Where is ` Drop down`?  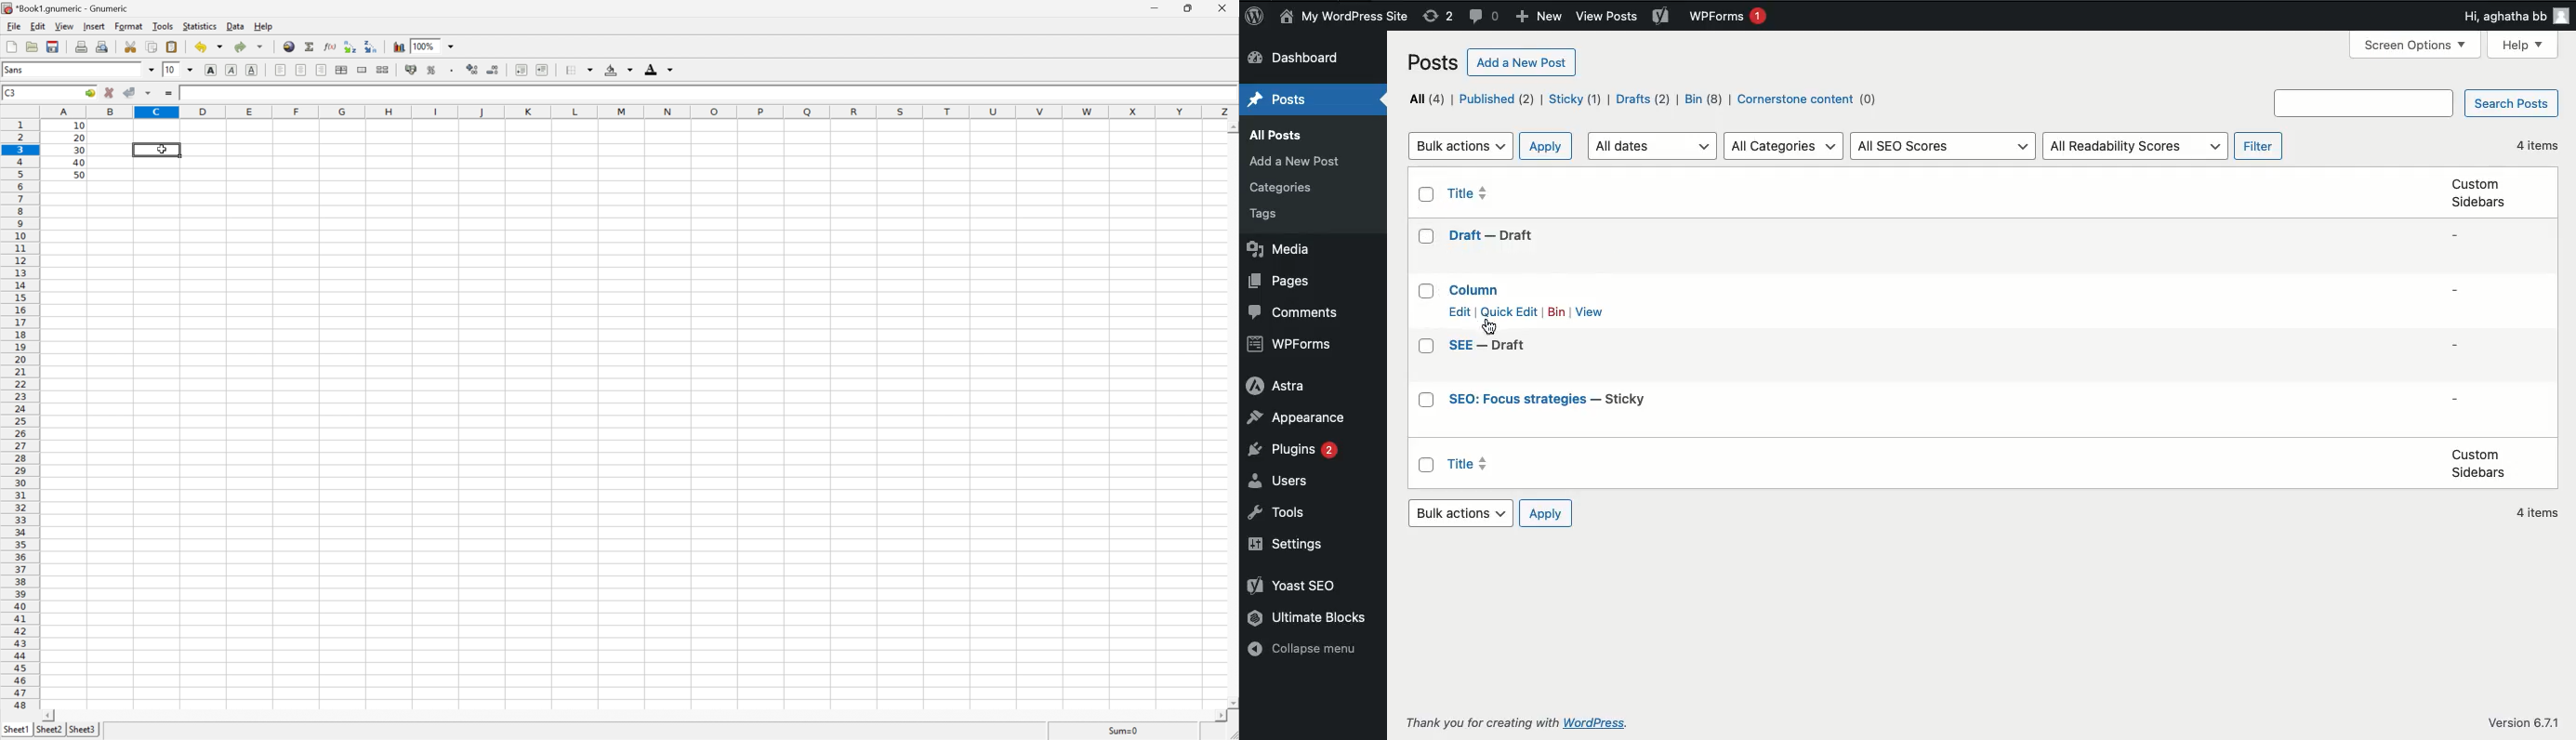
 Drop down is located at coordinates (151, 68).